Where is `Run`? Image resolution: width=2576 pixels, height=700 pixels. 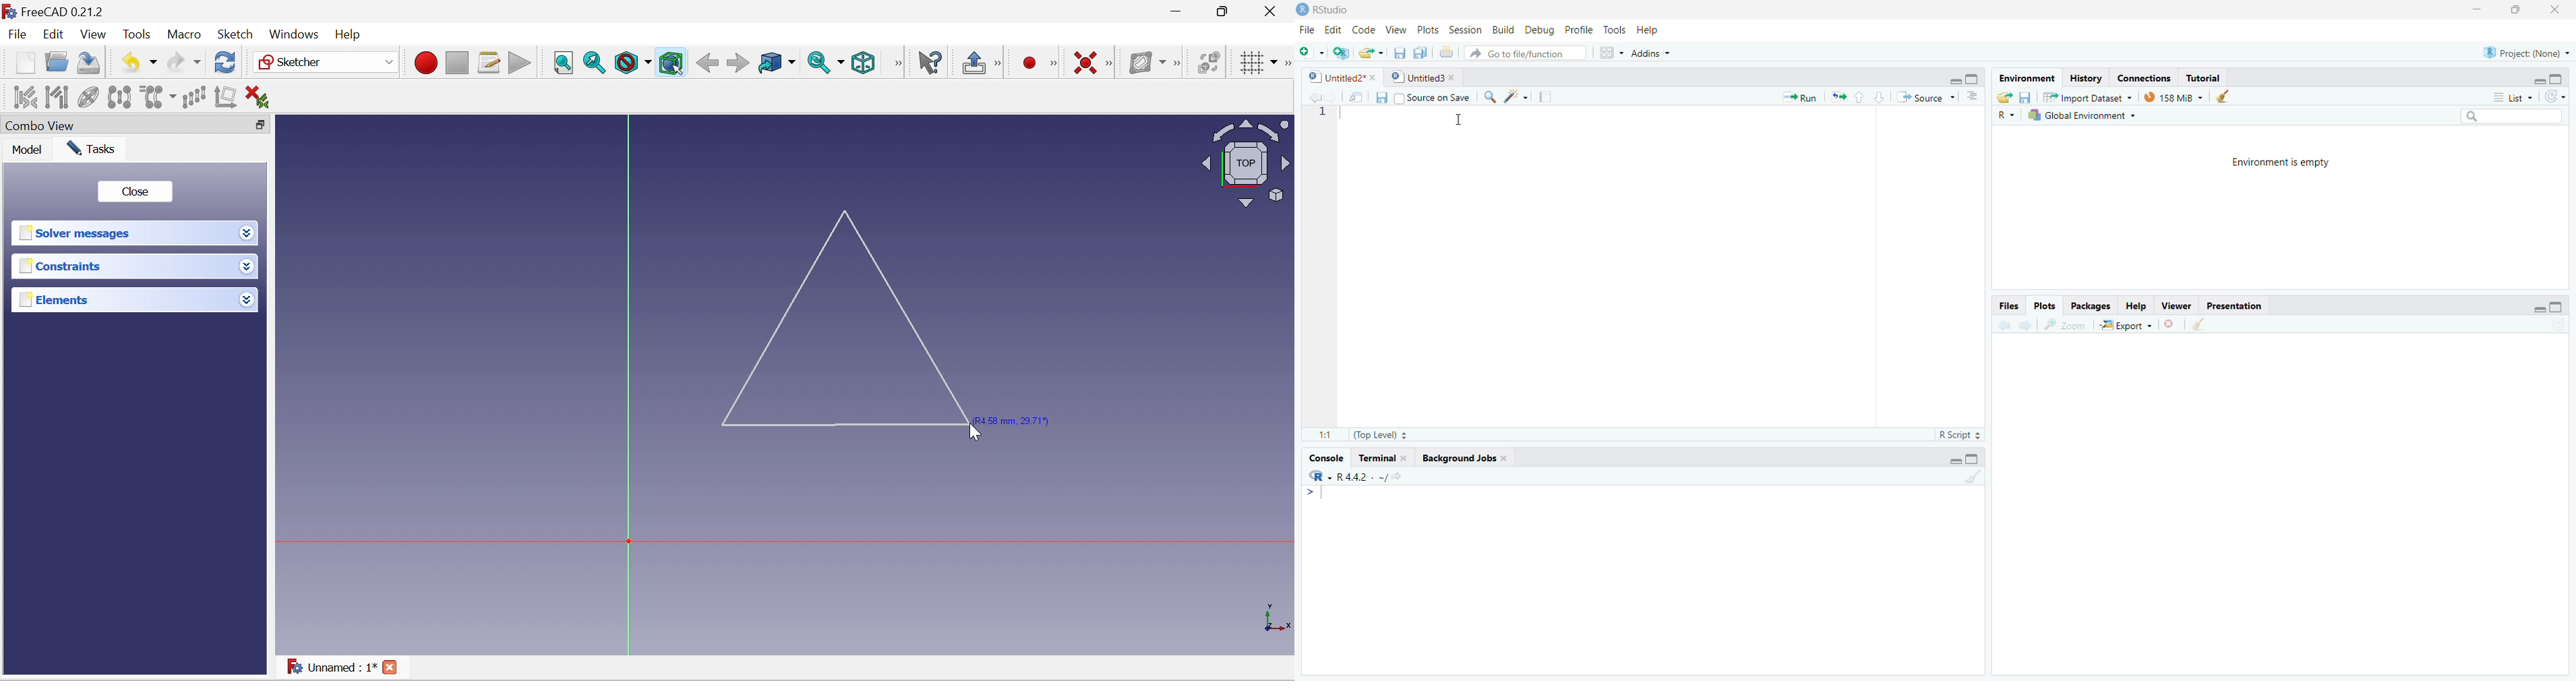 Run is located at coordinates (1798, 97).